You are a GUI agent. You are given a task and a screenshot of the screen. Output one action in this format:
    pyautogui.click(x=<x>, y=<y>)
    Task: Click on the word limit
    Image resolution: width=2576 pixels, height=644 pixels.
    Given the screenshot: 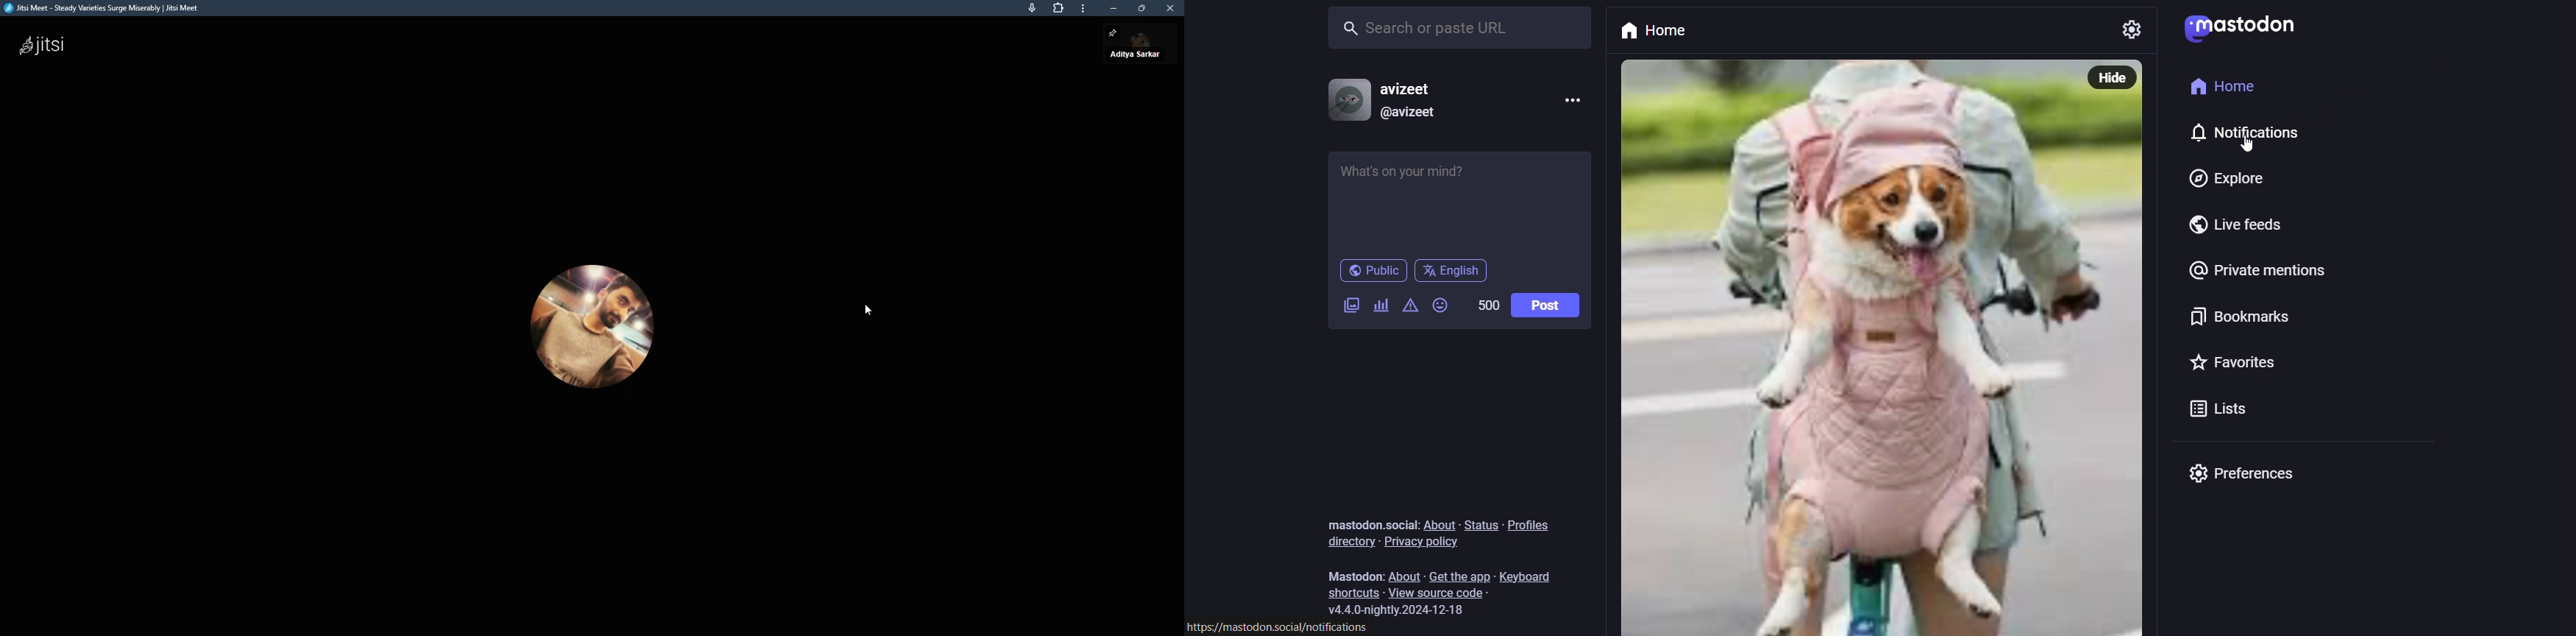 What is the action you would take?
    pyautogui.click(x=1485, y=304)
    